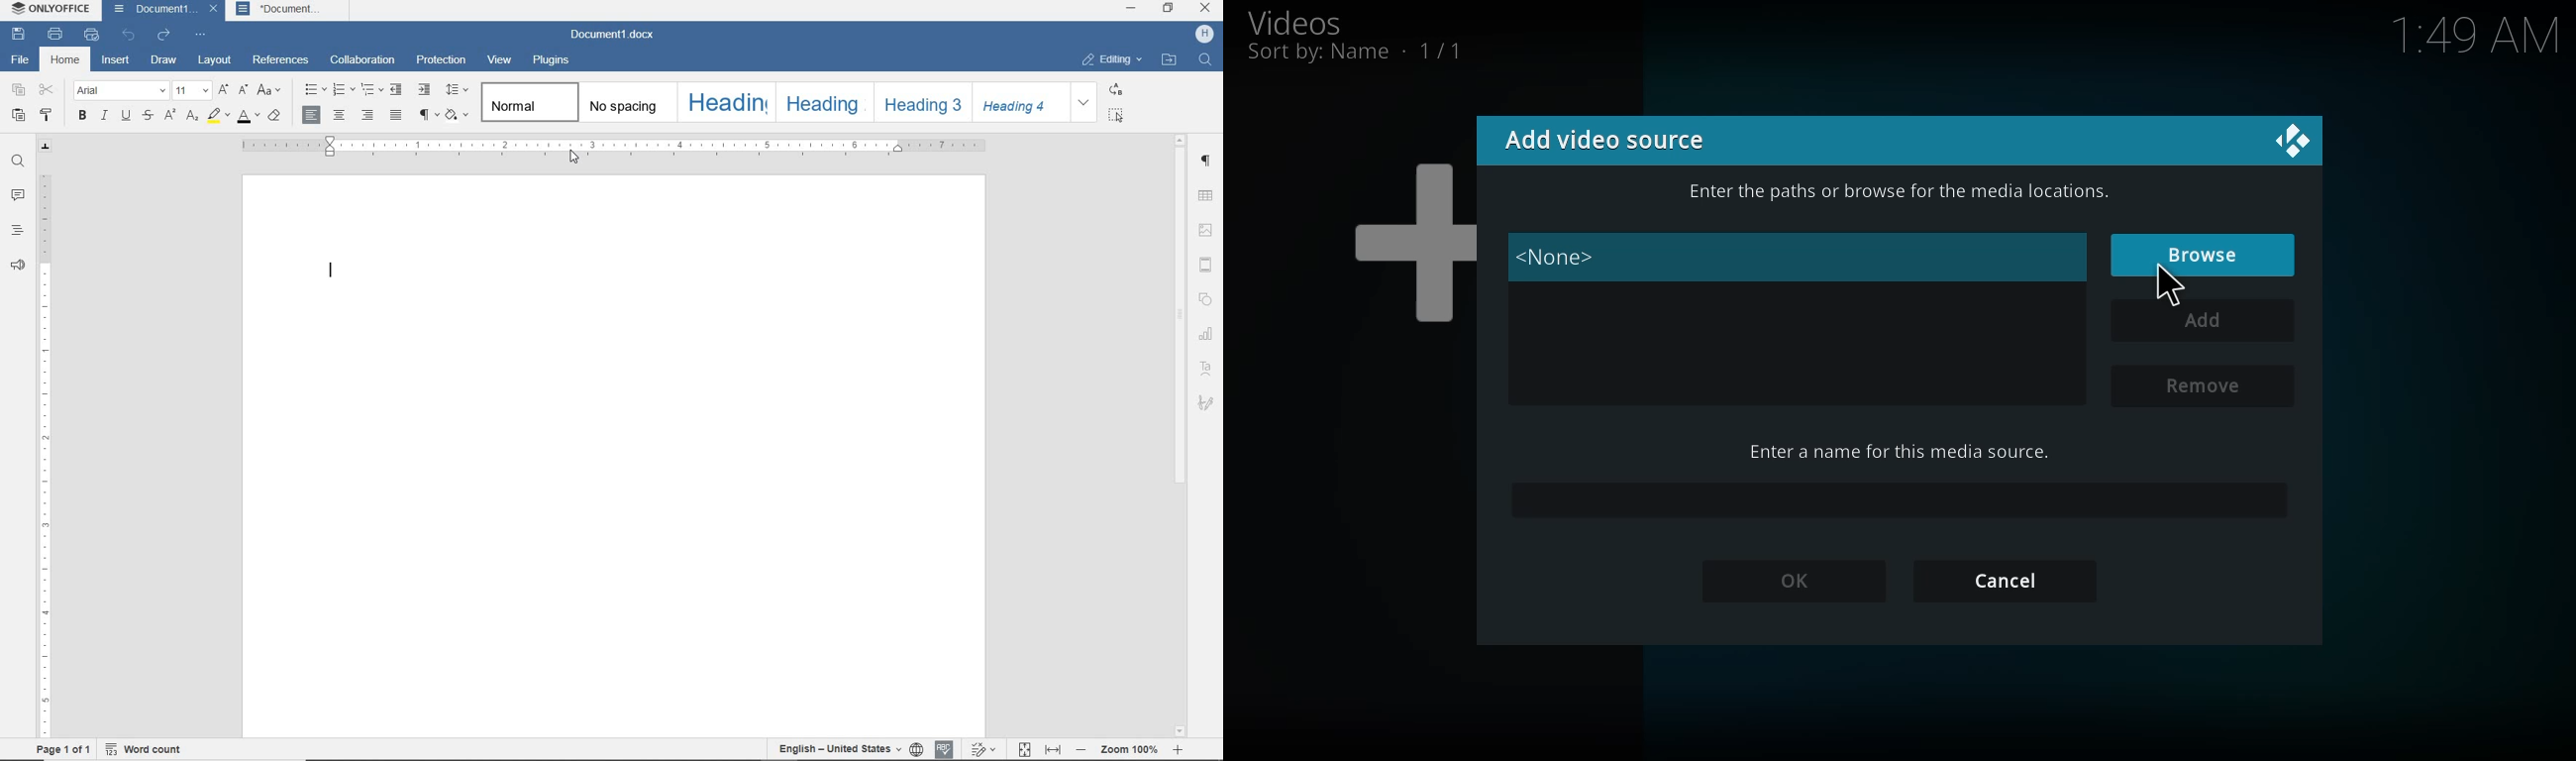 The image size is (2576, 784). I want to click on MULTILEVEL LIST, so click(372, 89).